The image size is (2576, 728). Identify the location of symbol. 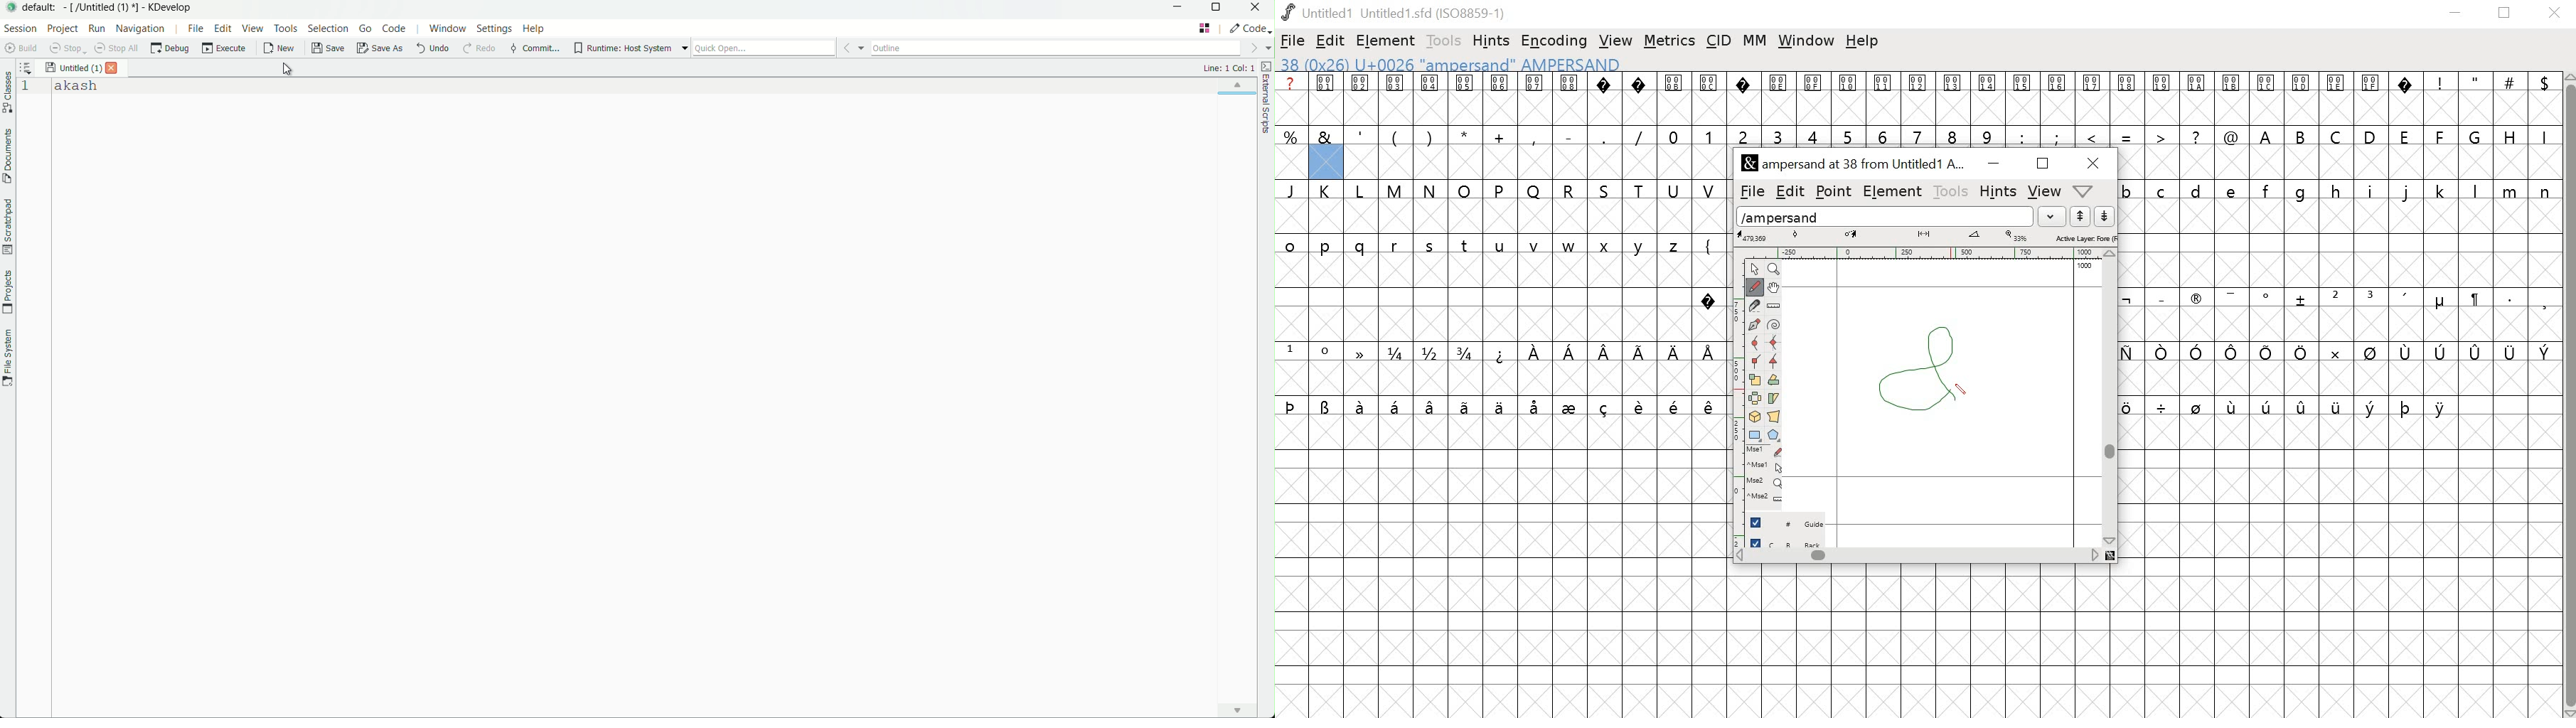
(1534, 353).